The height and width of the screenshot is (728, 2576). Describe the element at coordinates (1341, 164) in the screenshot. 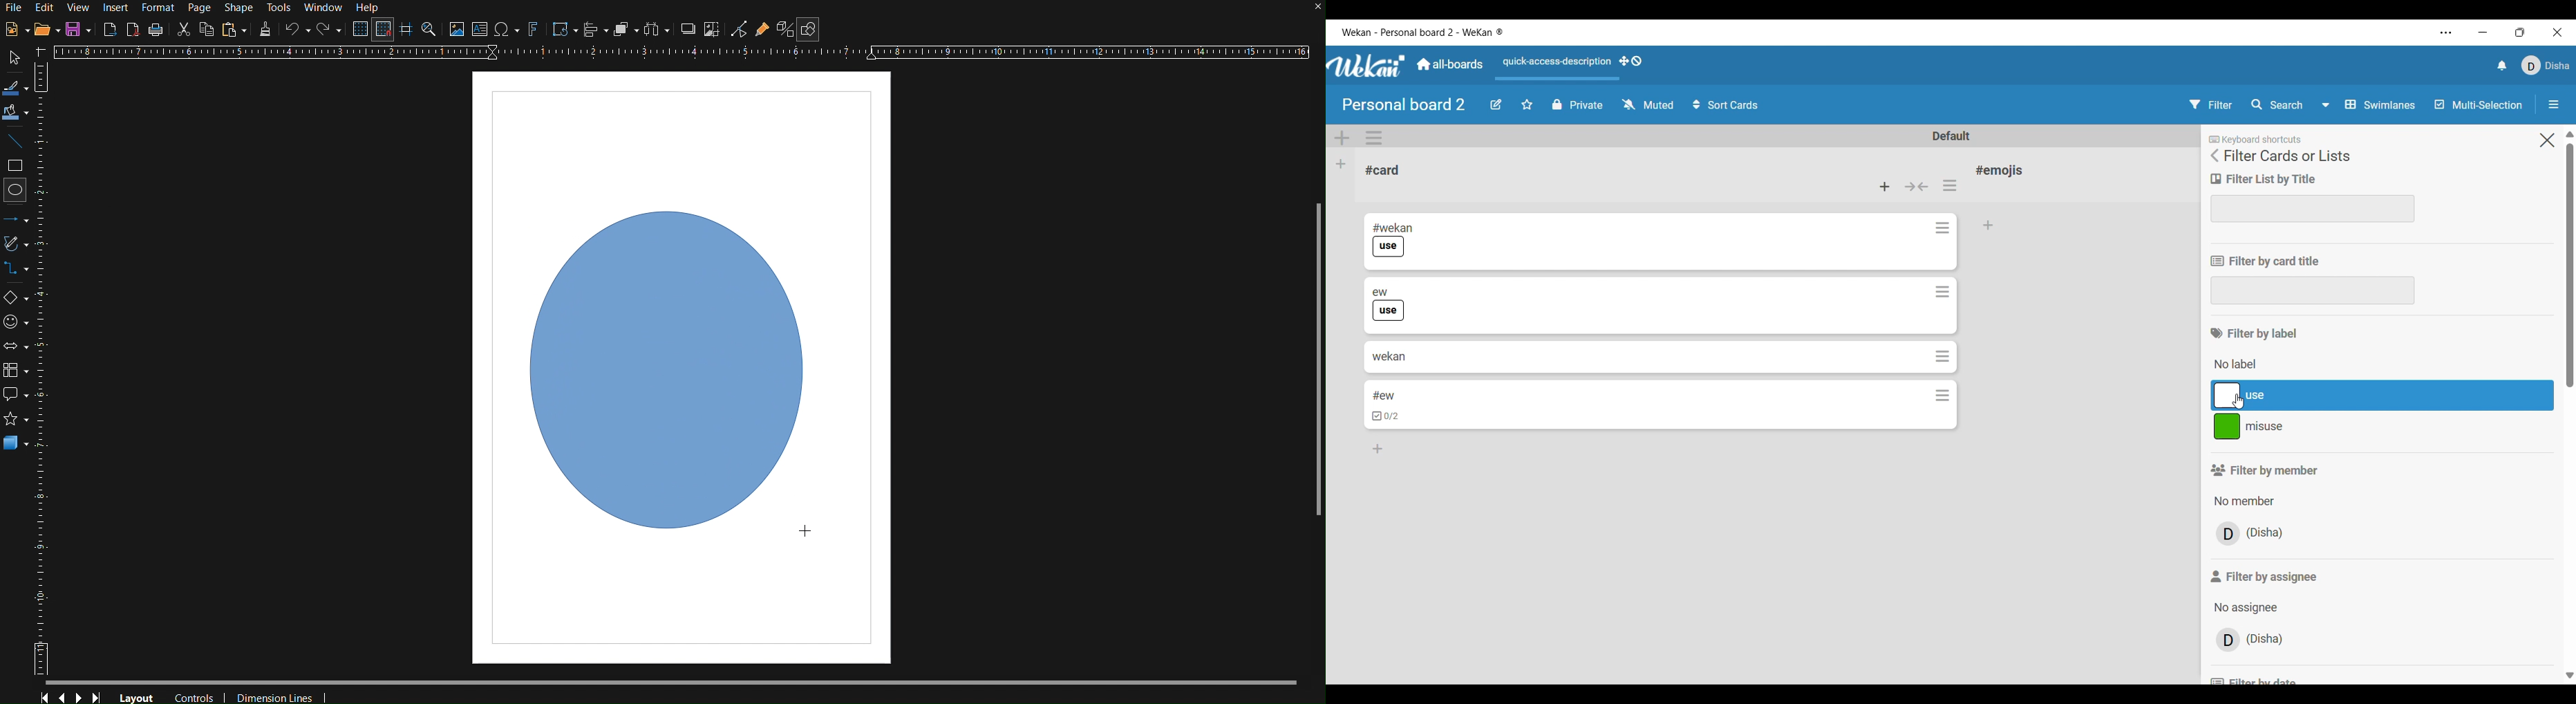

I see `Add list` at that location.